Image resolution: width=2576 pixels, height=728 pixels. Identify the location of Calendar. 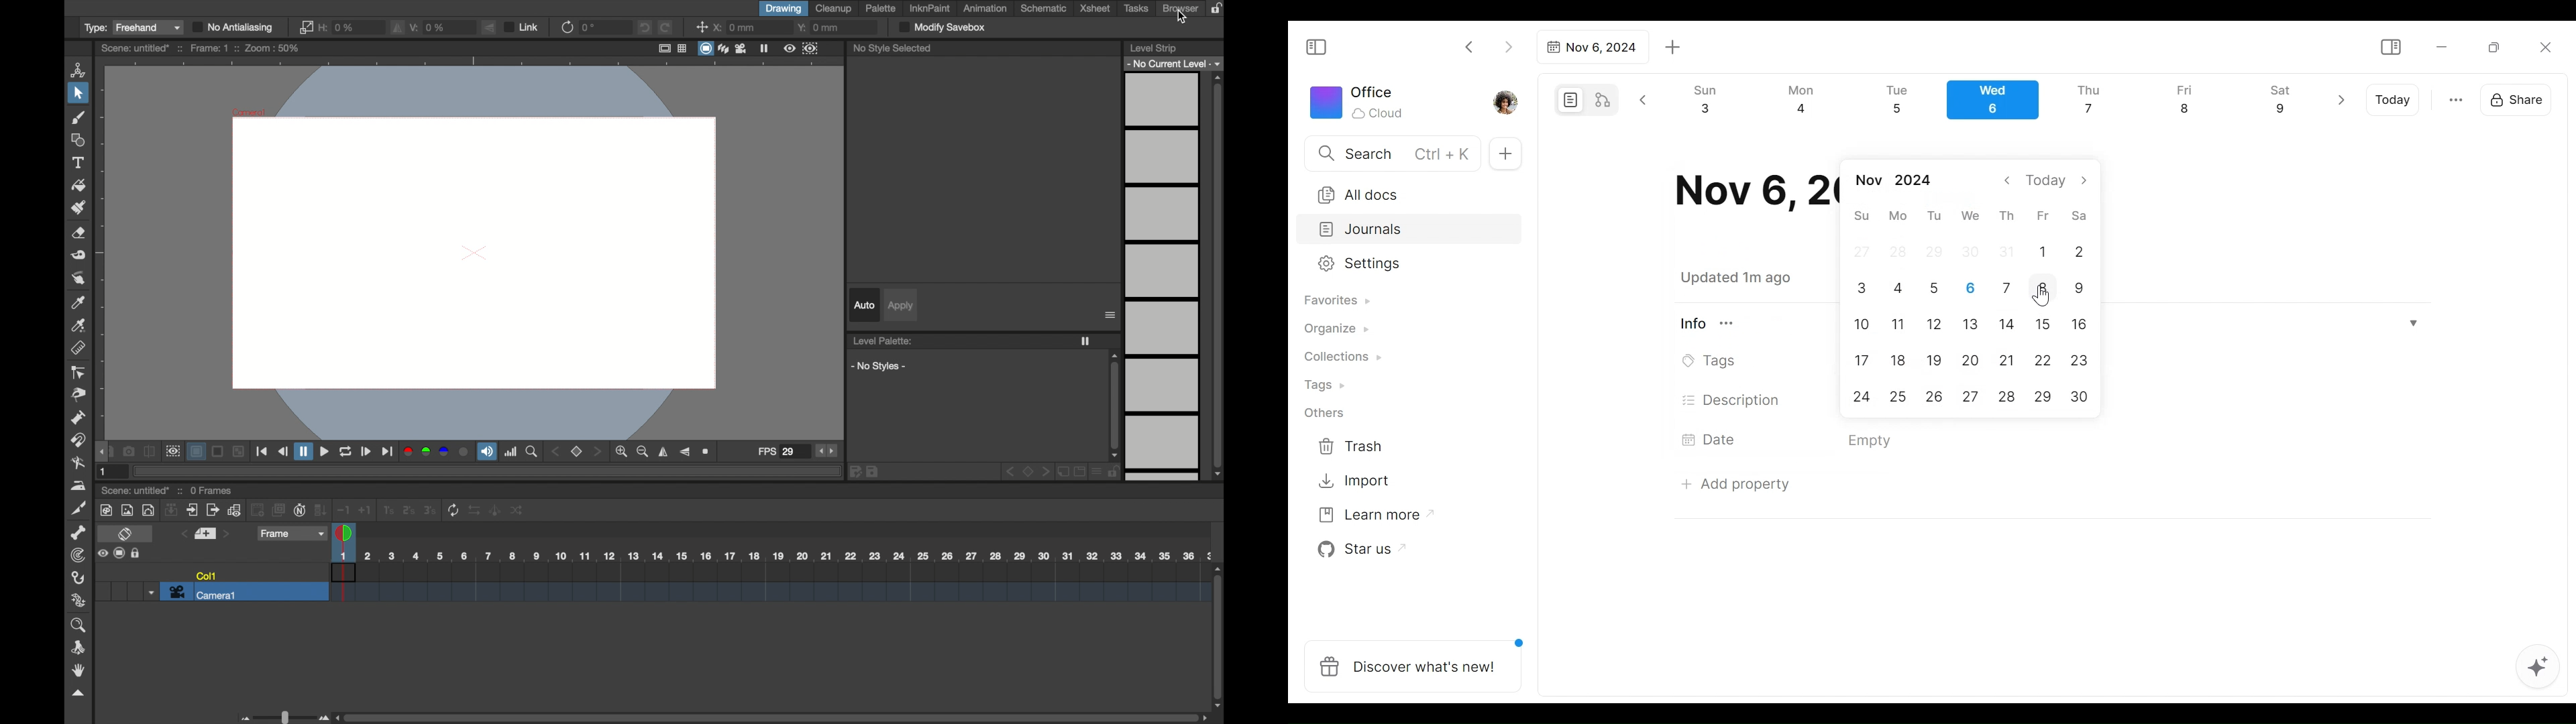
(1998, 103).